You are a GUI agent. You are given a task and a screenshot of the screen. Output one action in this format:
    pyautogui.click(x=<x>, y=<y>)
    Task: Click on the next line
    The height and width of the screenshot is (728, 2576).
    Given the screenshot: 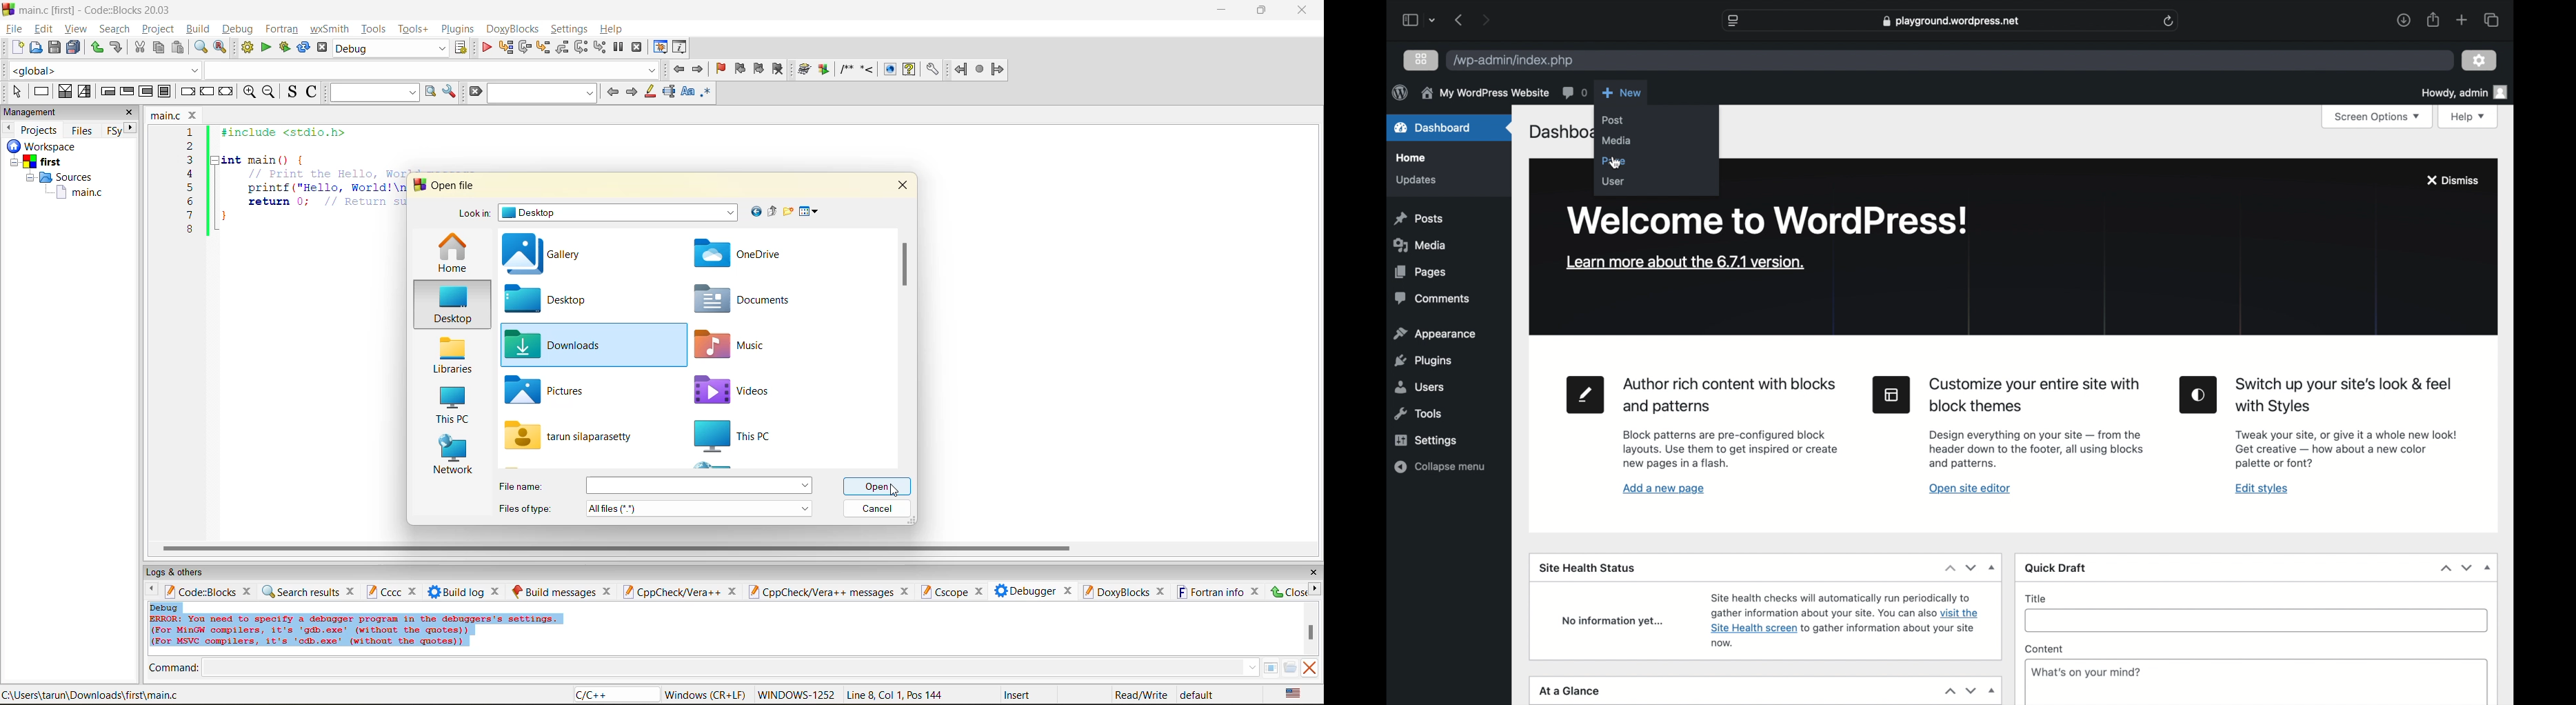 What is the action you would take?
    pyautogui.click(x=523, y=48)
    